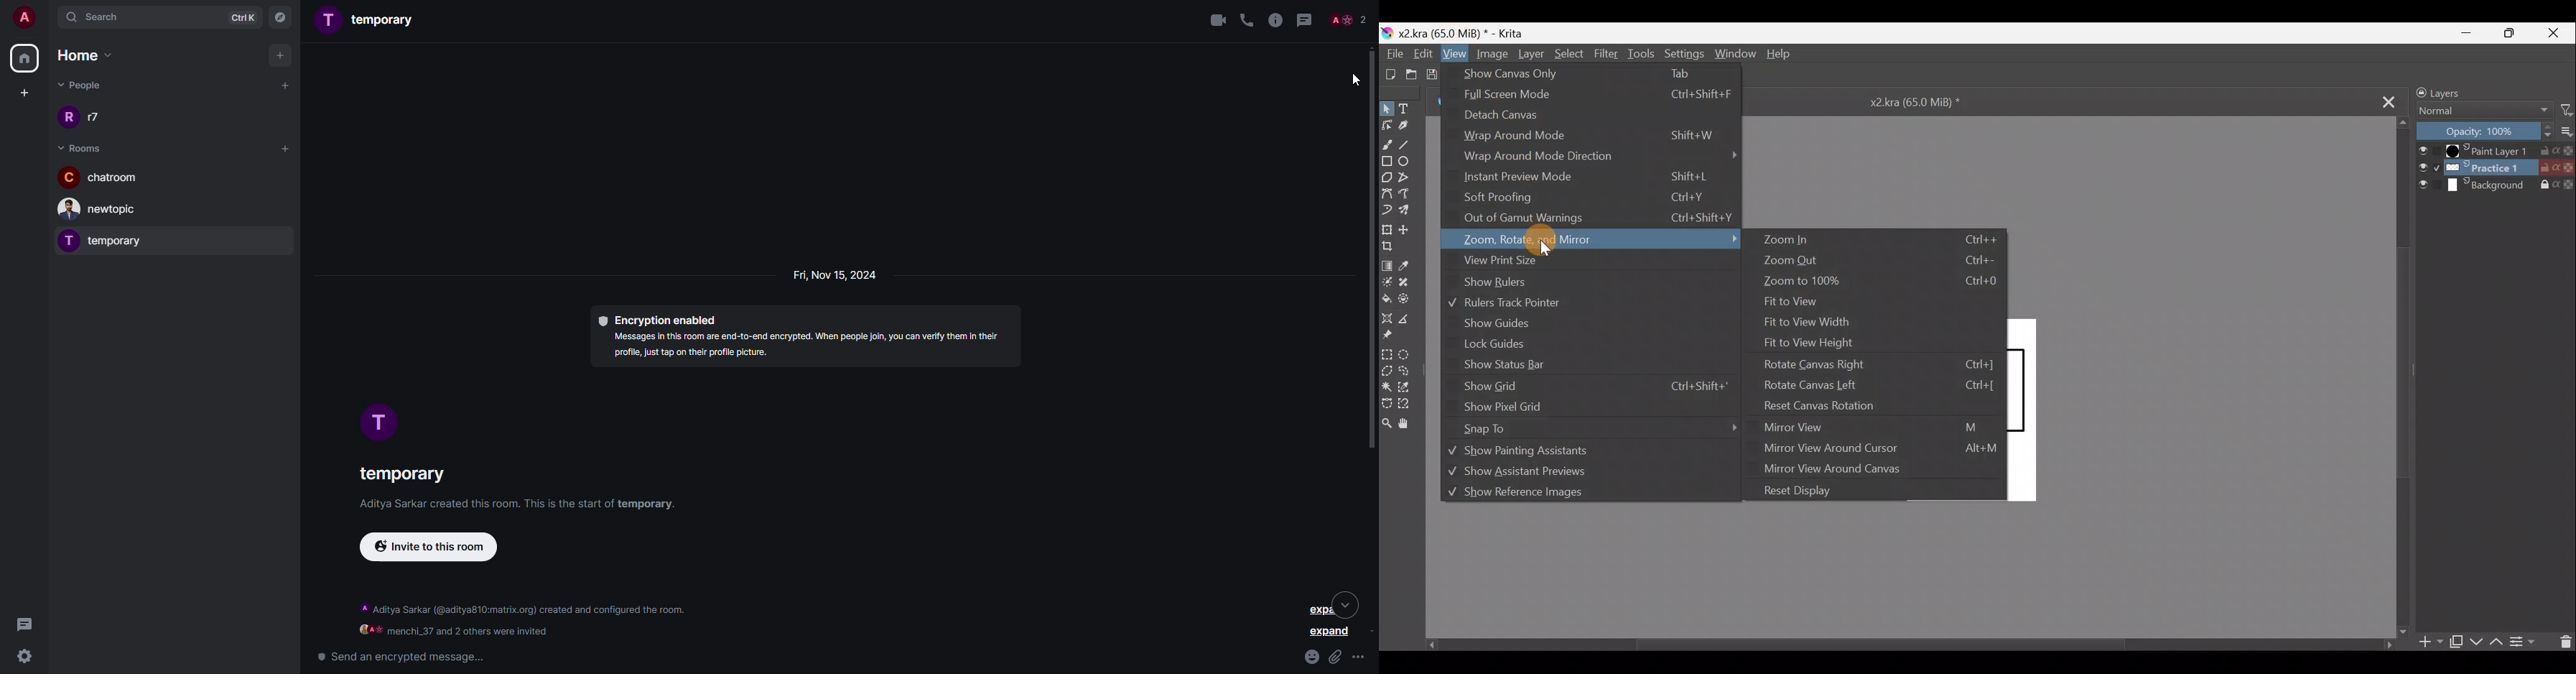 The image size is (2576, 700). I want to click on Show canvas only   Tab, so click(1580, 75).